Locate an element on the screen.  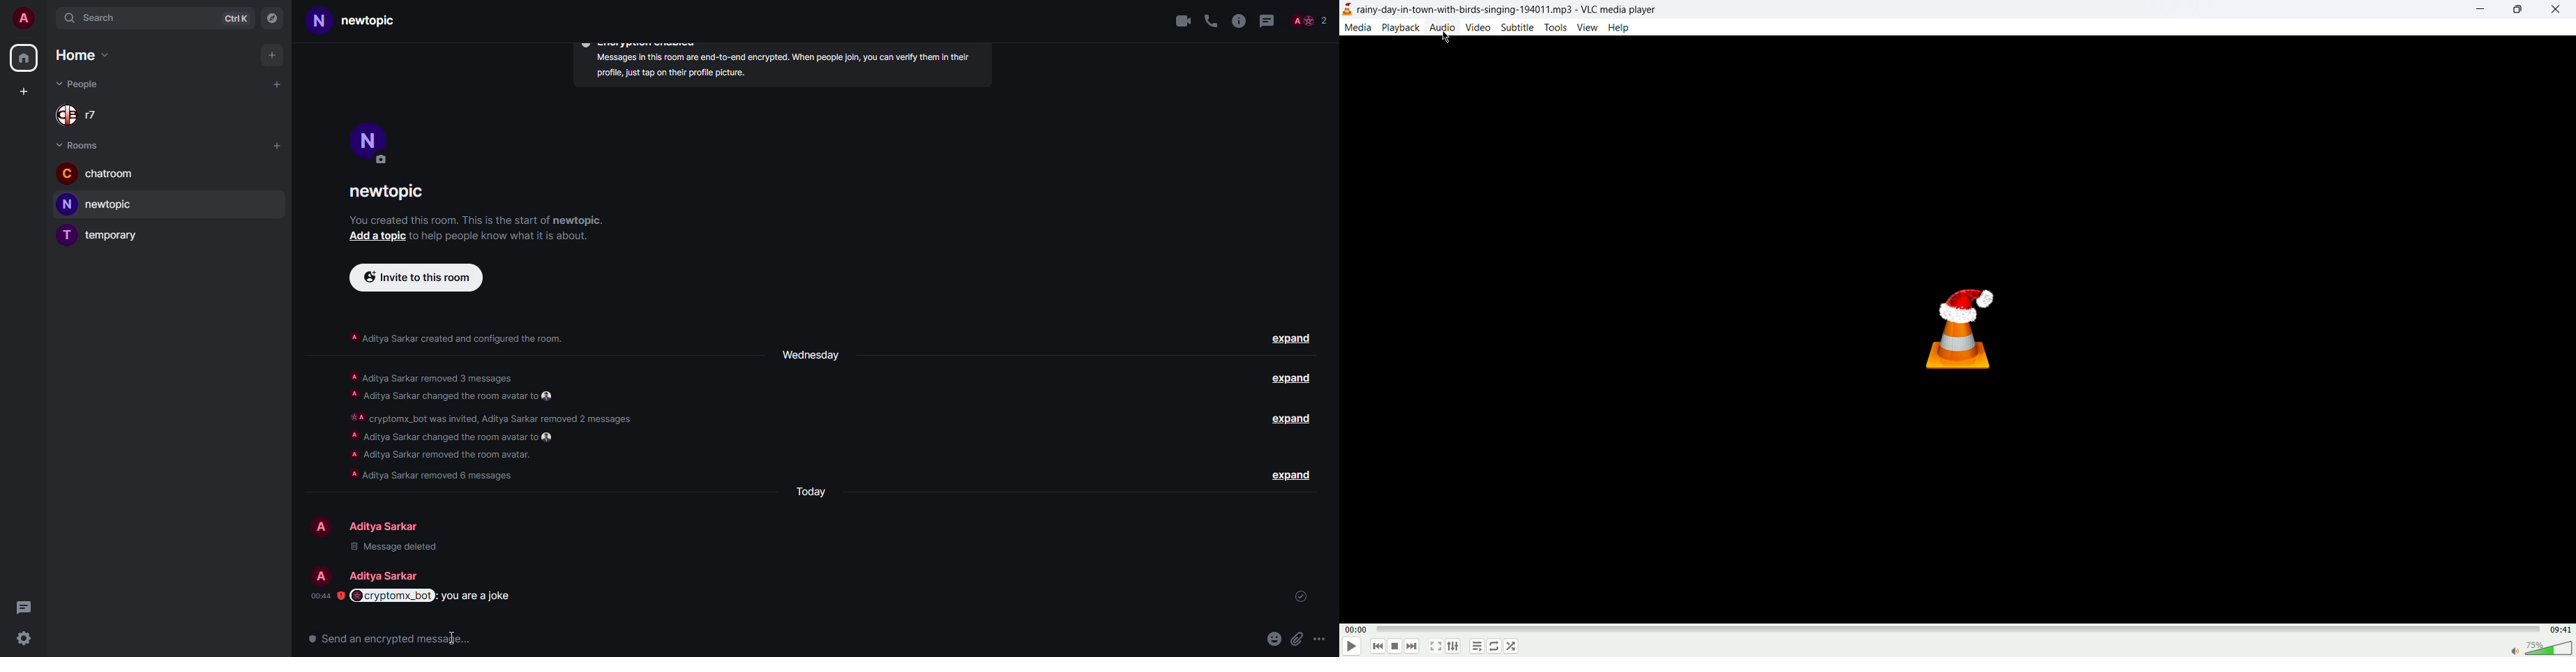
rooms is located at coordinates (82, 144).